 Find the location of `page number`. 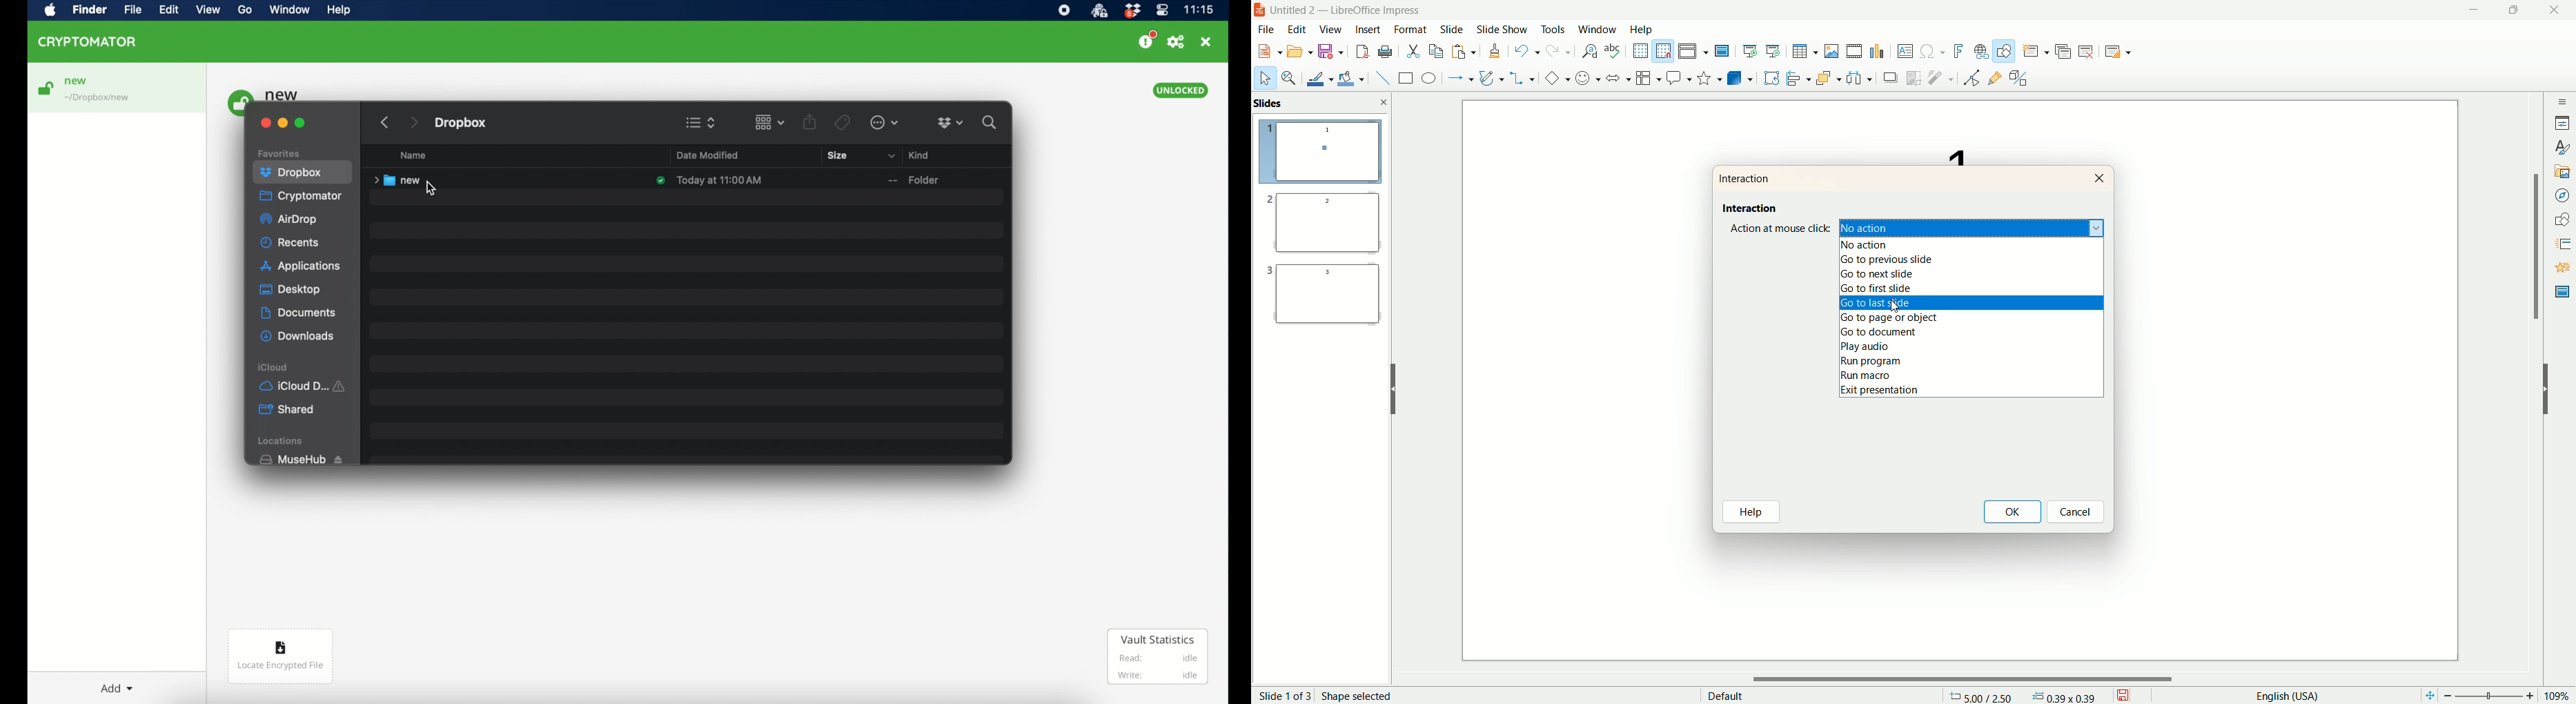

page number is located at coordinates (1284, 695).